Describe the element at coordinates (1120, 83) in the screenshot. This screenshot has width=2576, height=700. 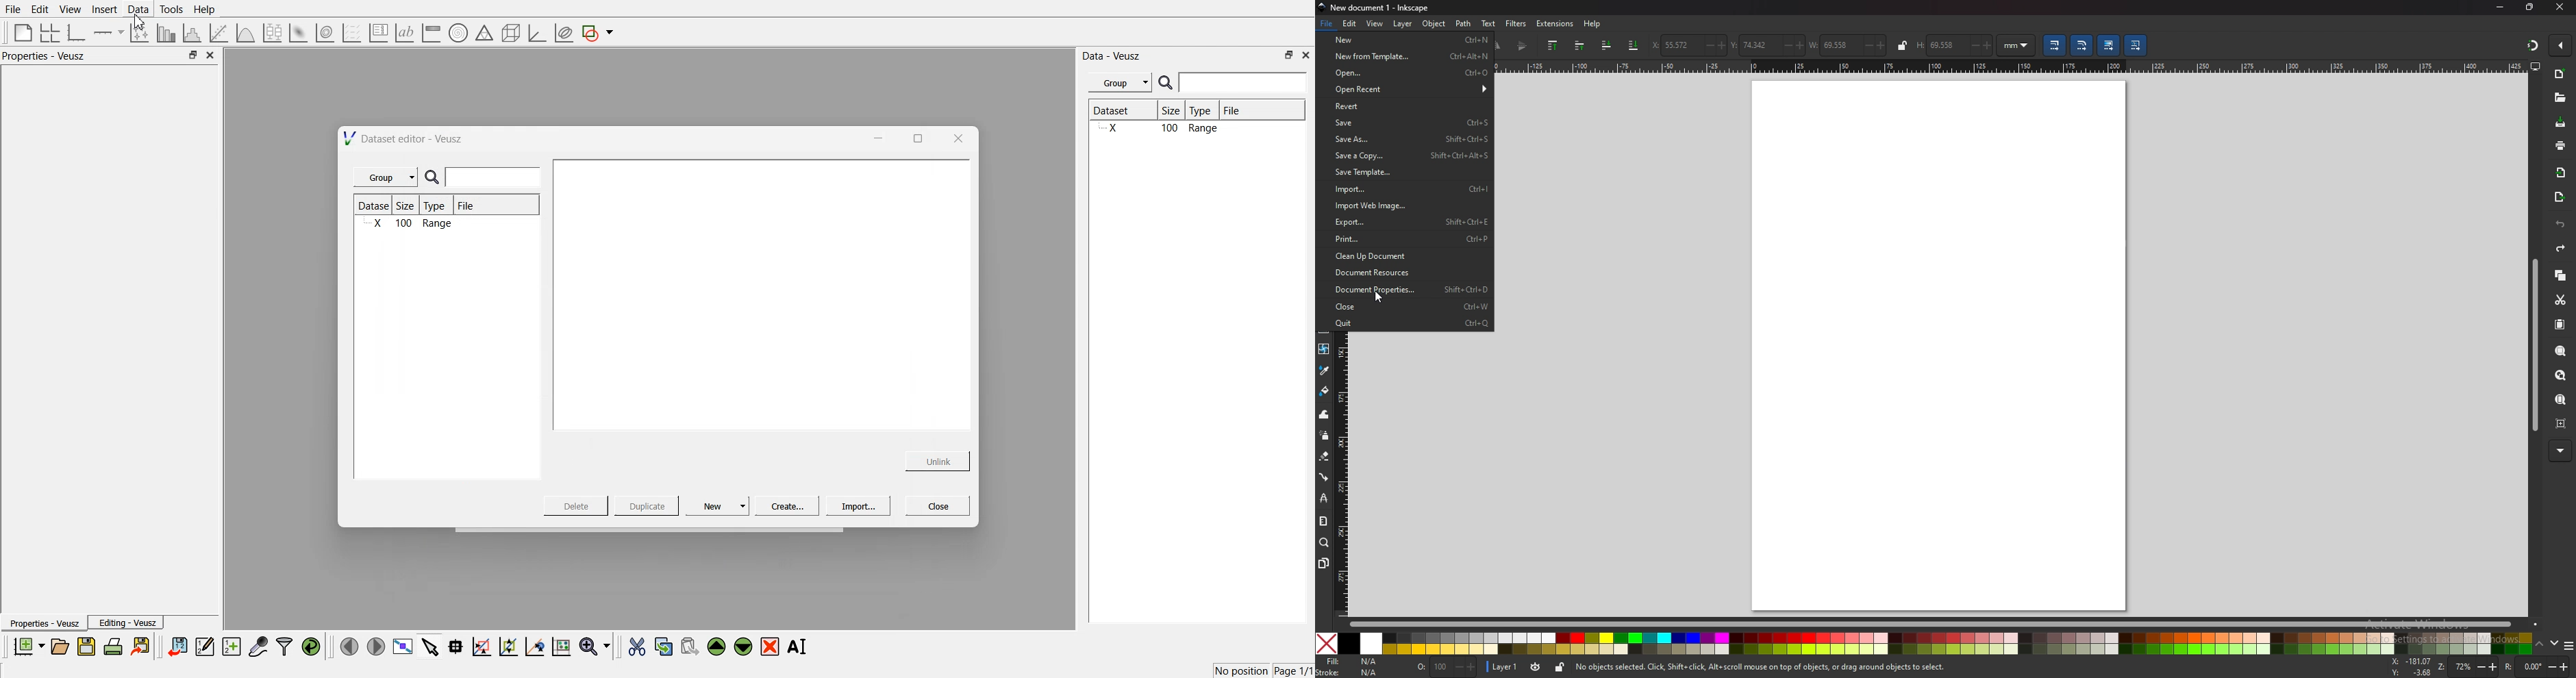
I see `` at that location.